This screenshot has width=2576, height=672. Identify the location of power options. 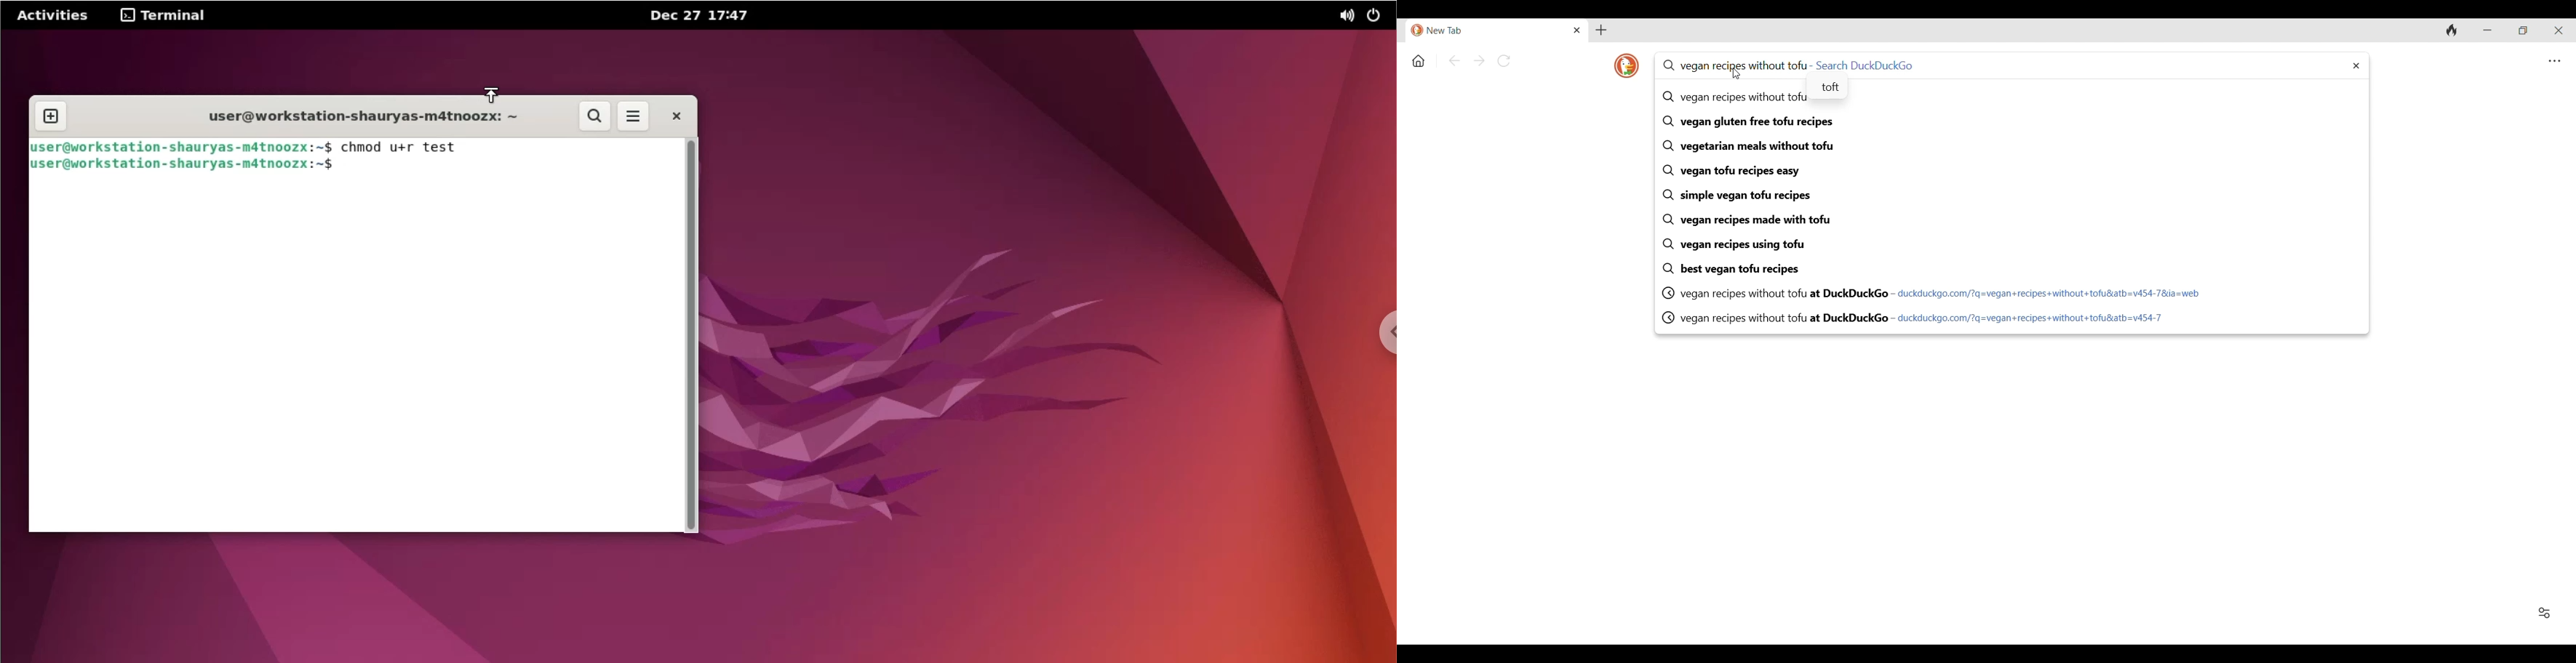
(1377, 15).